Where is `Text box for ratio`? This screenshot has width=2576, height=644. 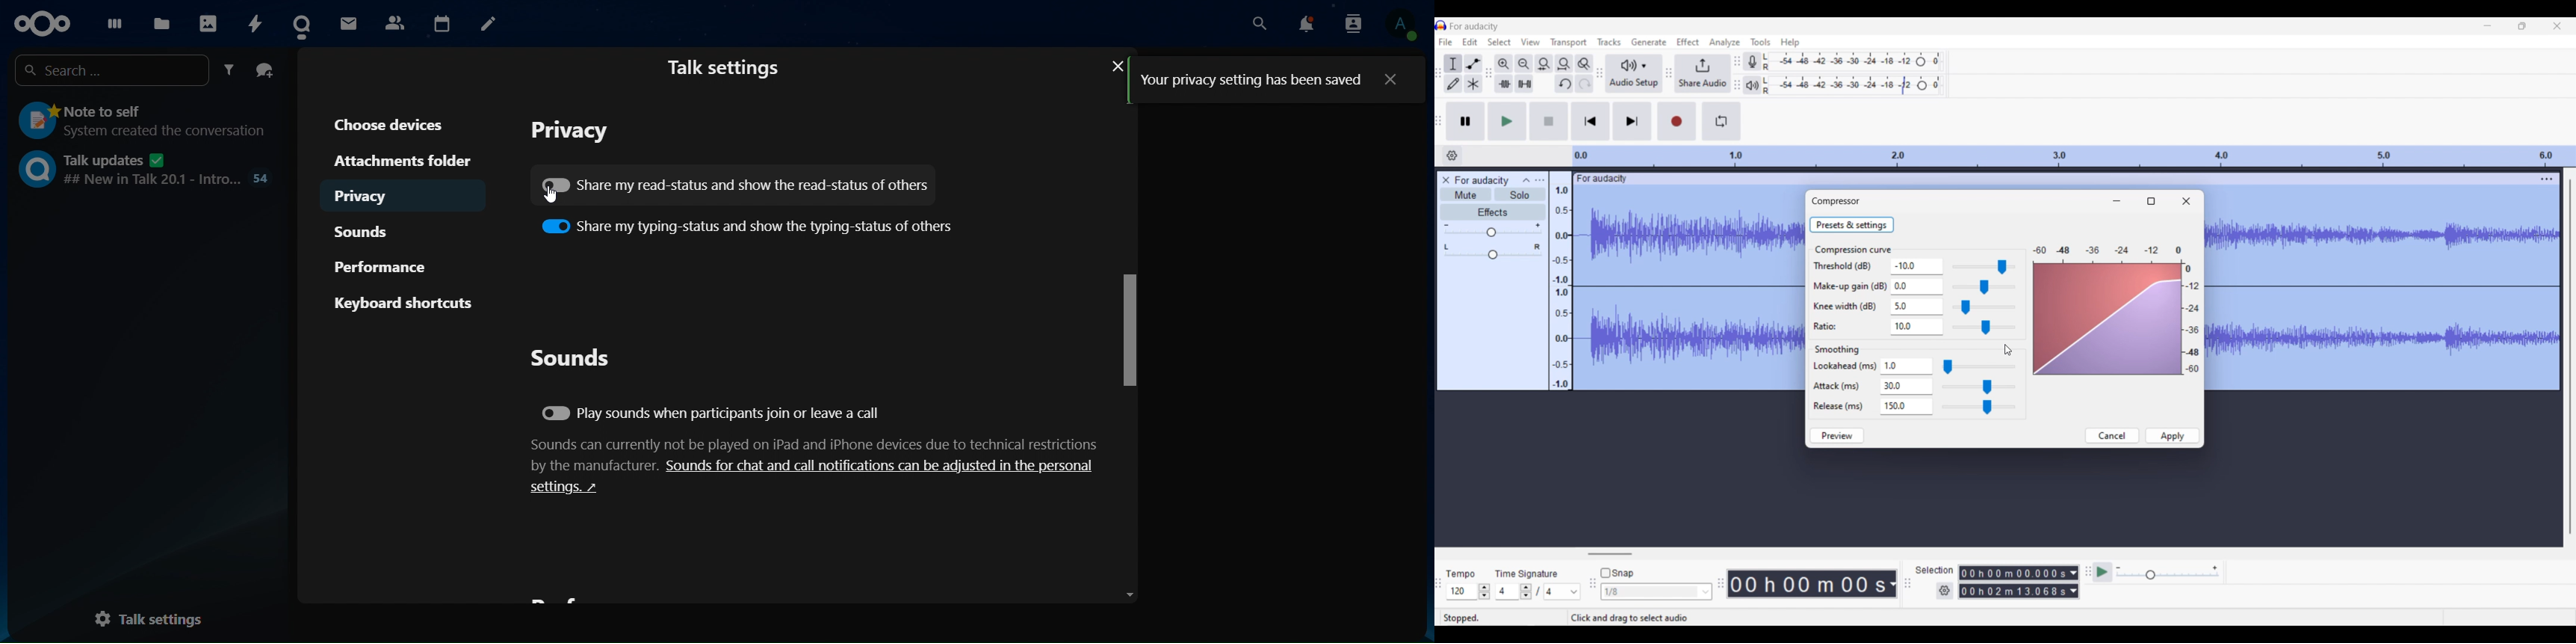 Text box for ratio is located at coordinates (1915, 327).